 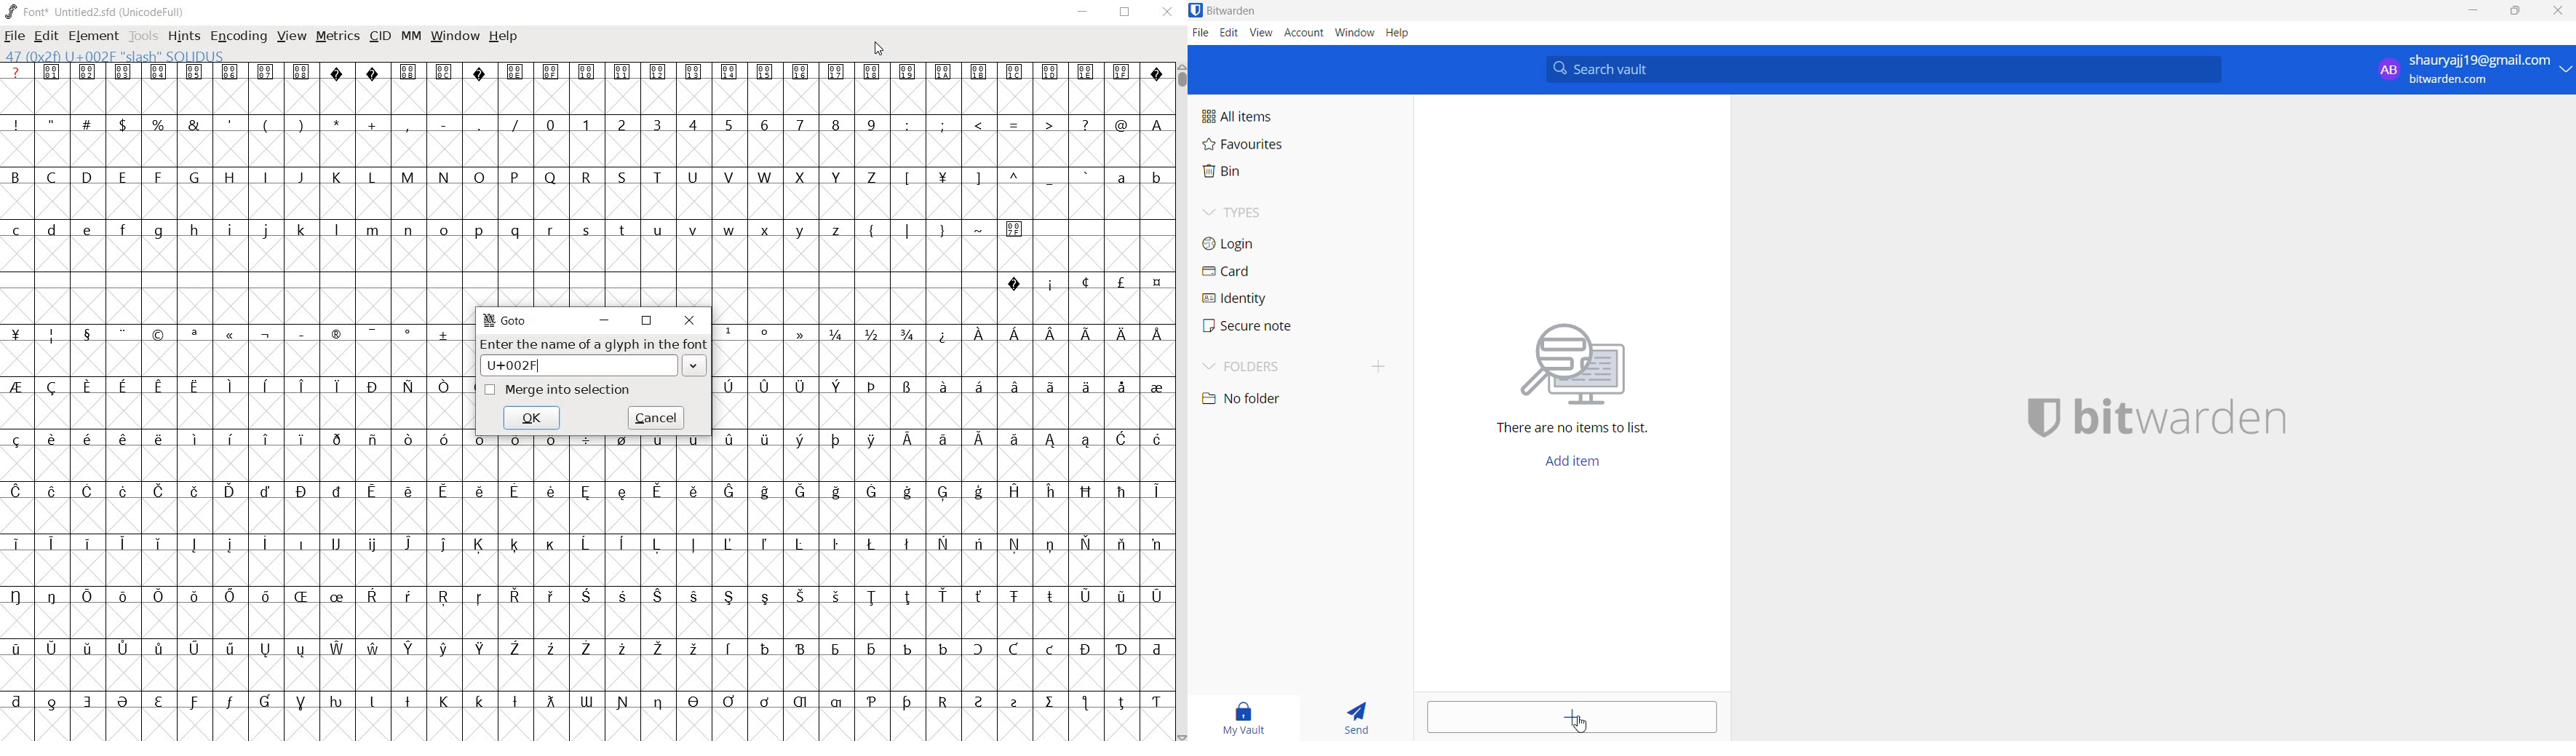 What do you see at coordinates (589, 463) in the screenshot?
I see `empty cells` at bounding box center [589, 463].